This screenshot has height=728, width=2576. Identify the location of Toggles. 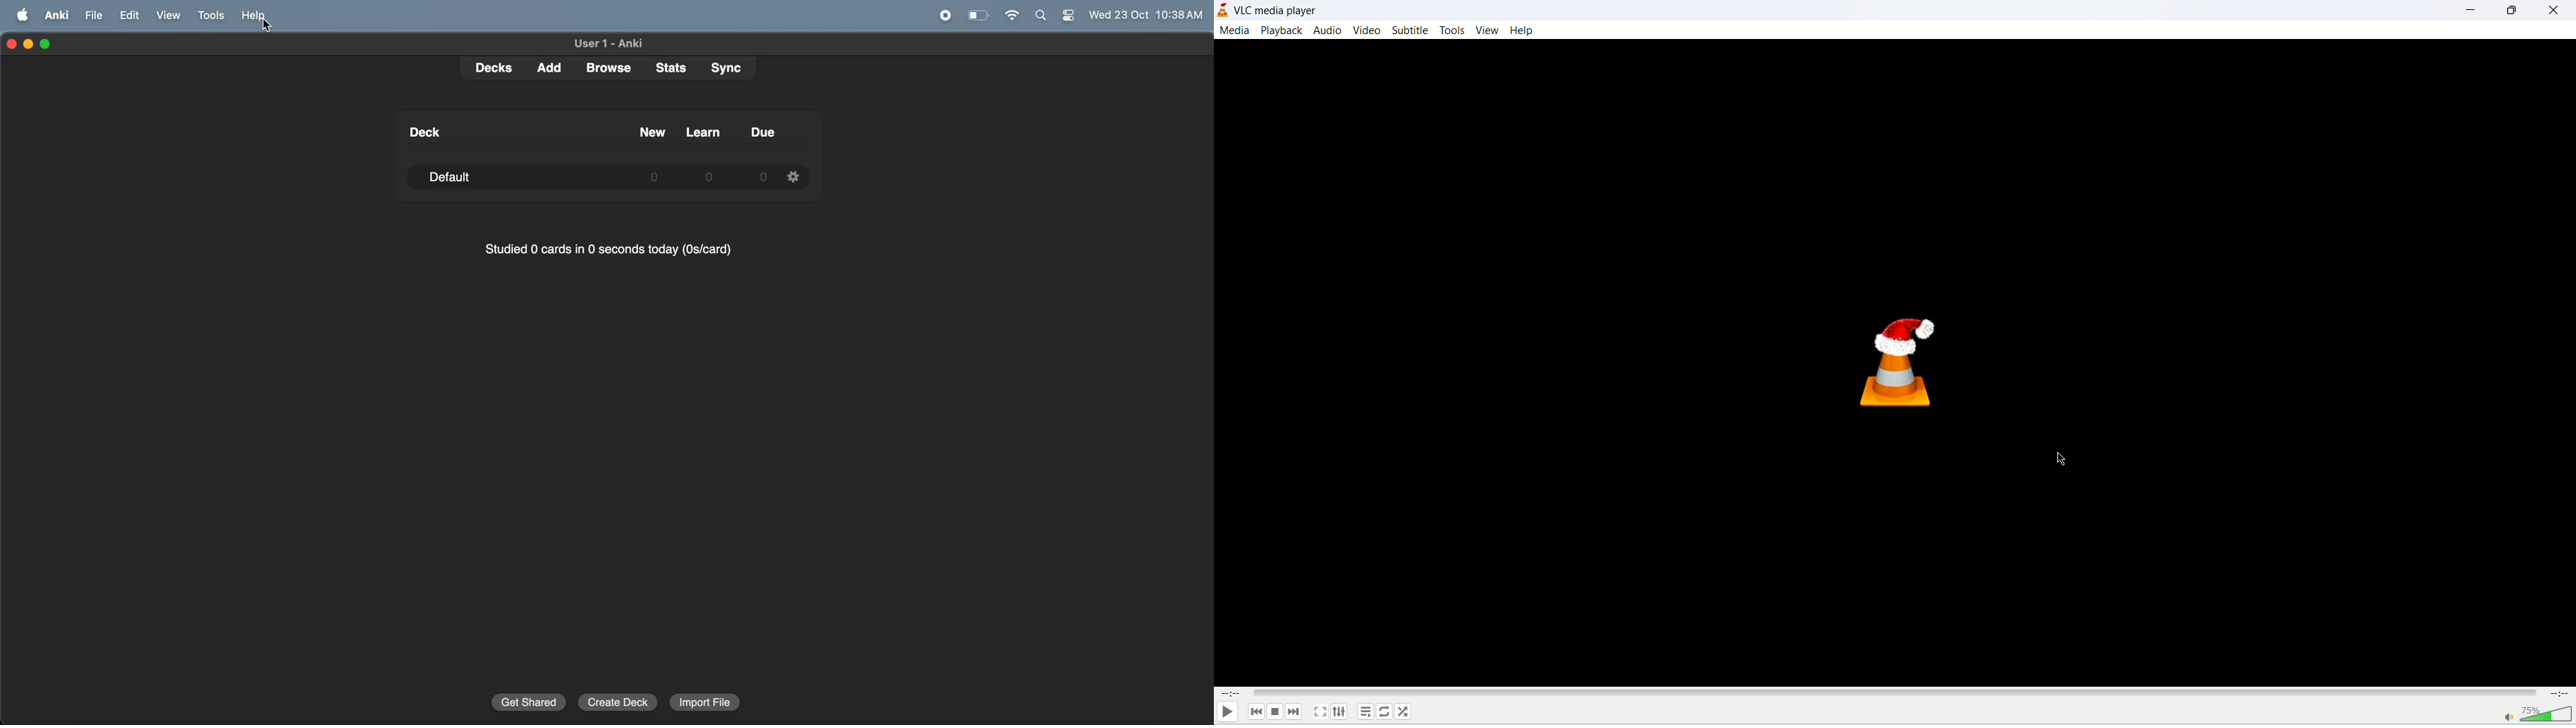
(1069, 16).